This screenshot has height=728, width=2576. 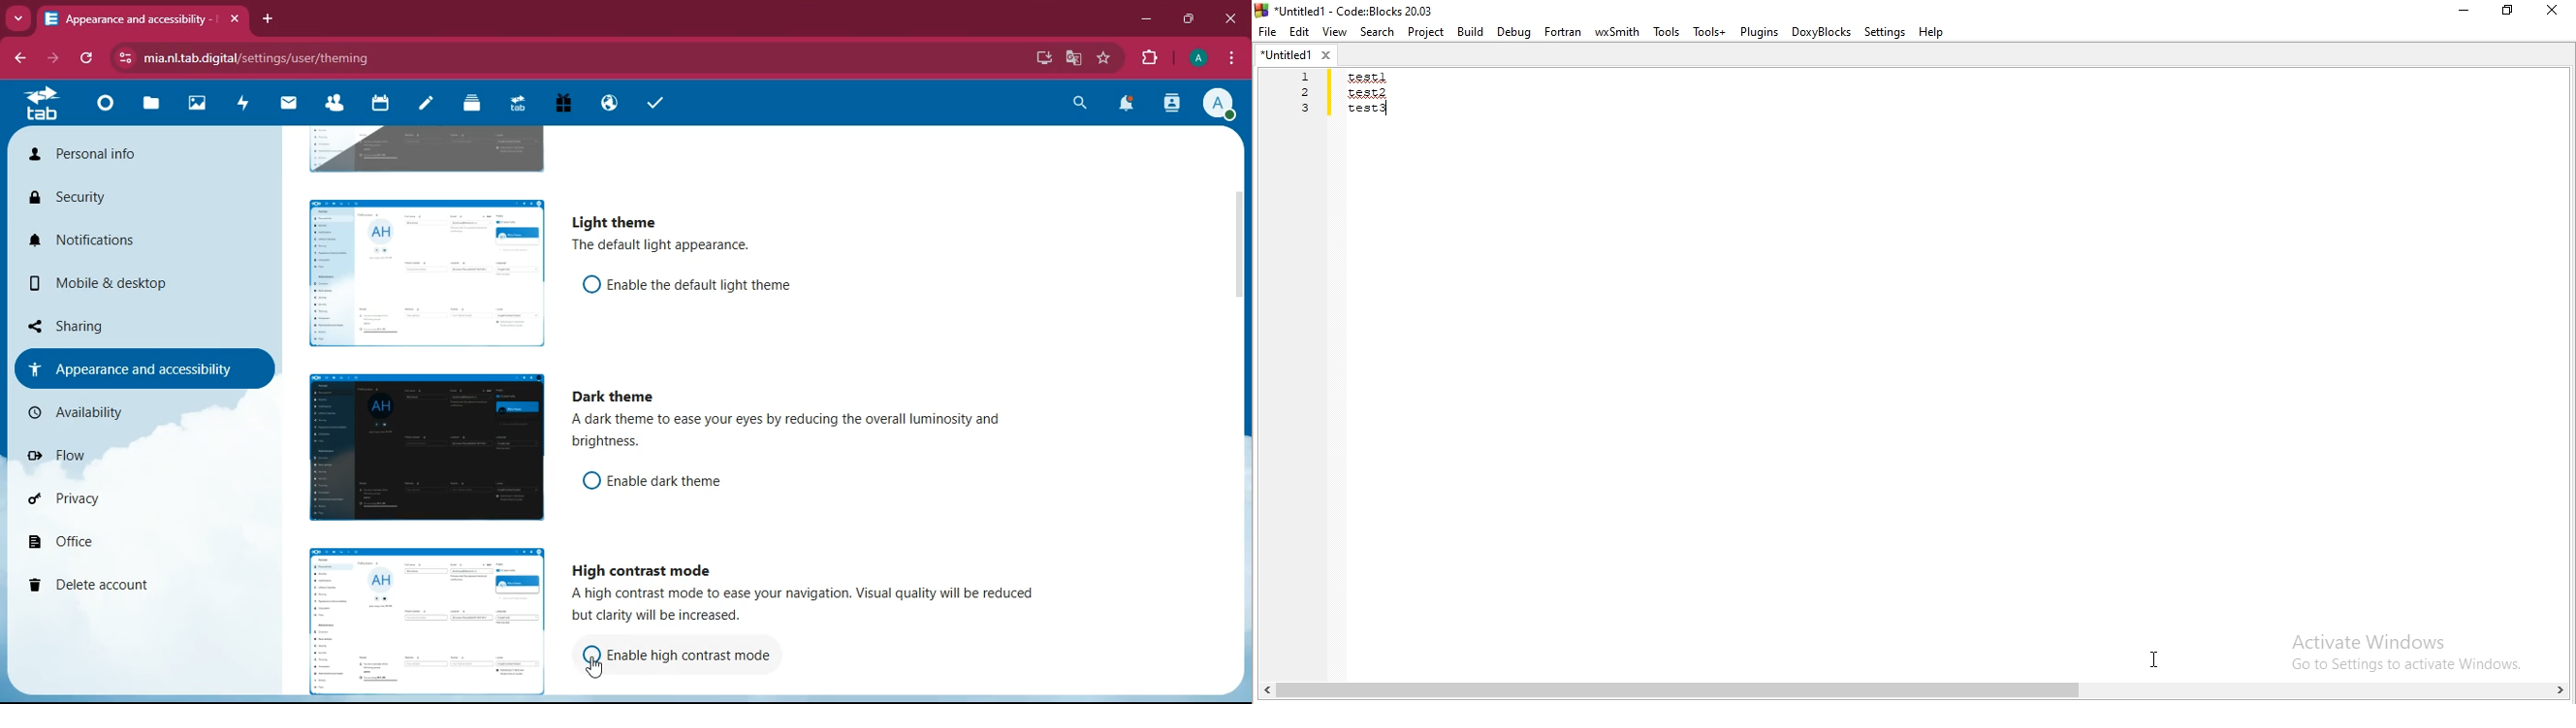 I want to click on desktop, so click(x=1045, y=57).